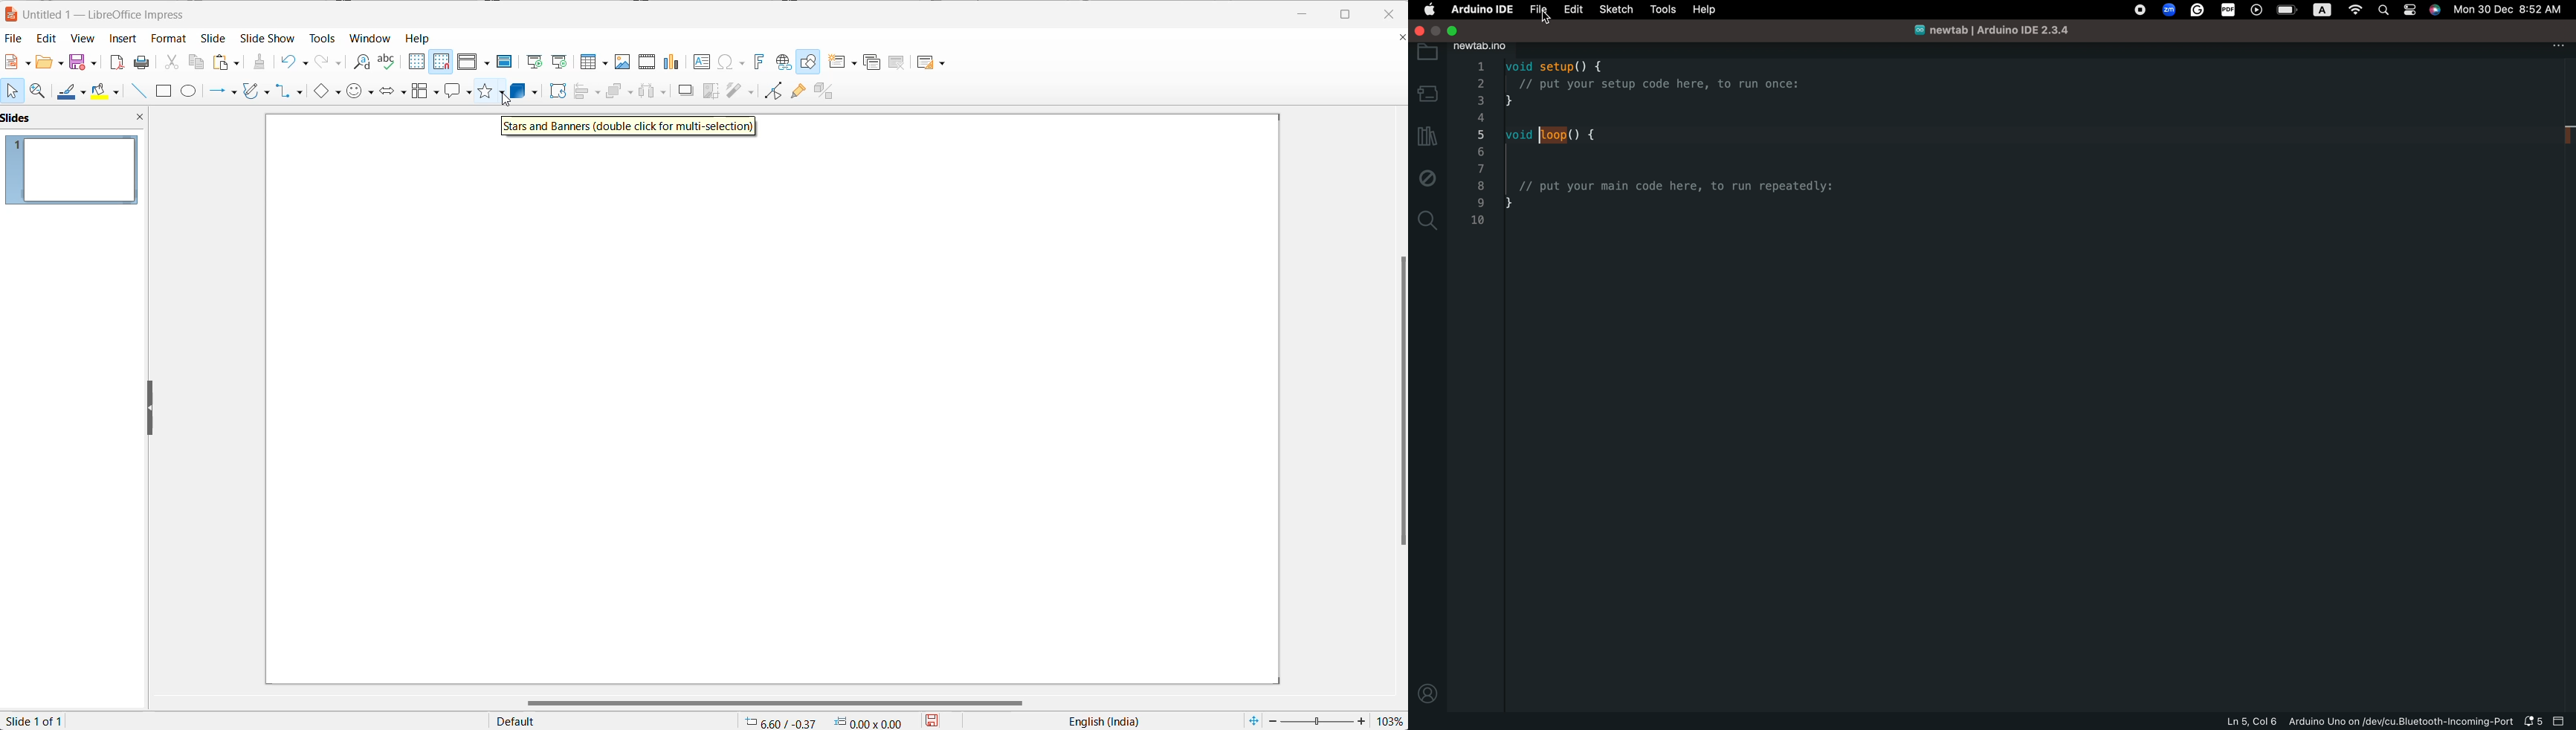 This screenshot has height=756, width=2576. I want to click on cut, so click(171, 61).